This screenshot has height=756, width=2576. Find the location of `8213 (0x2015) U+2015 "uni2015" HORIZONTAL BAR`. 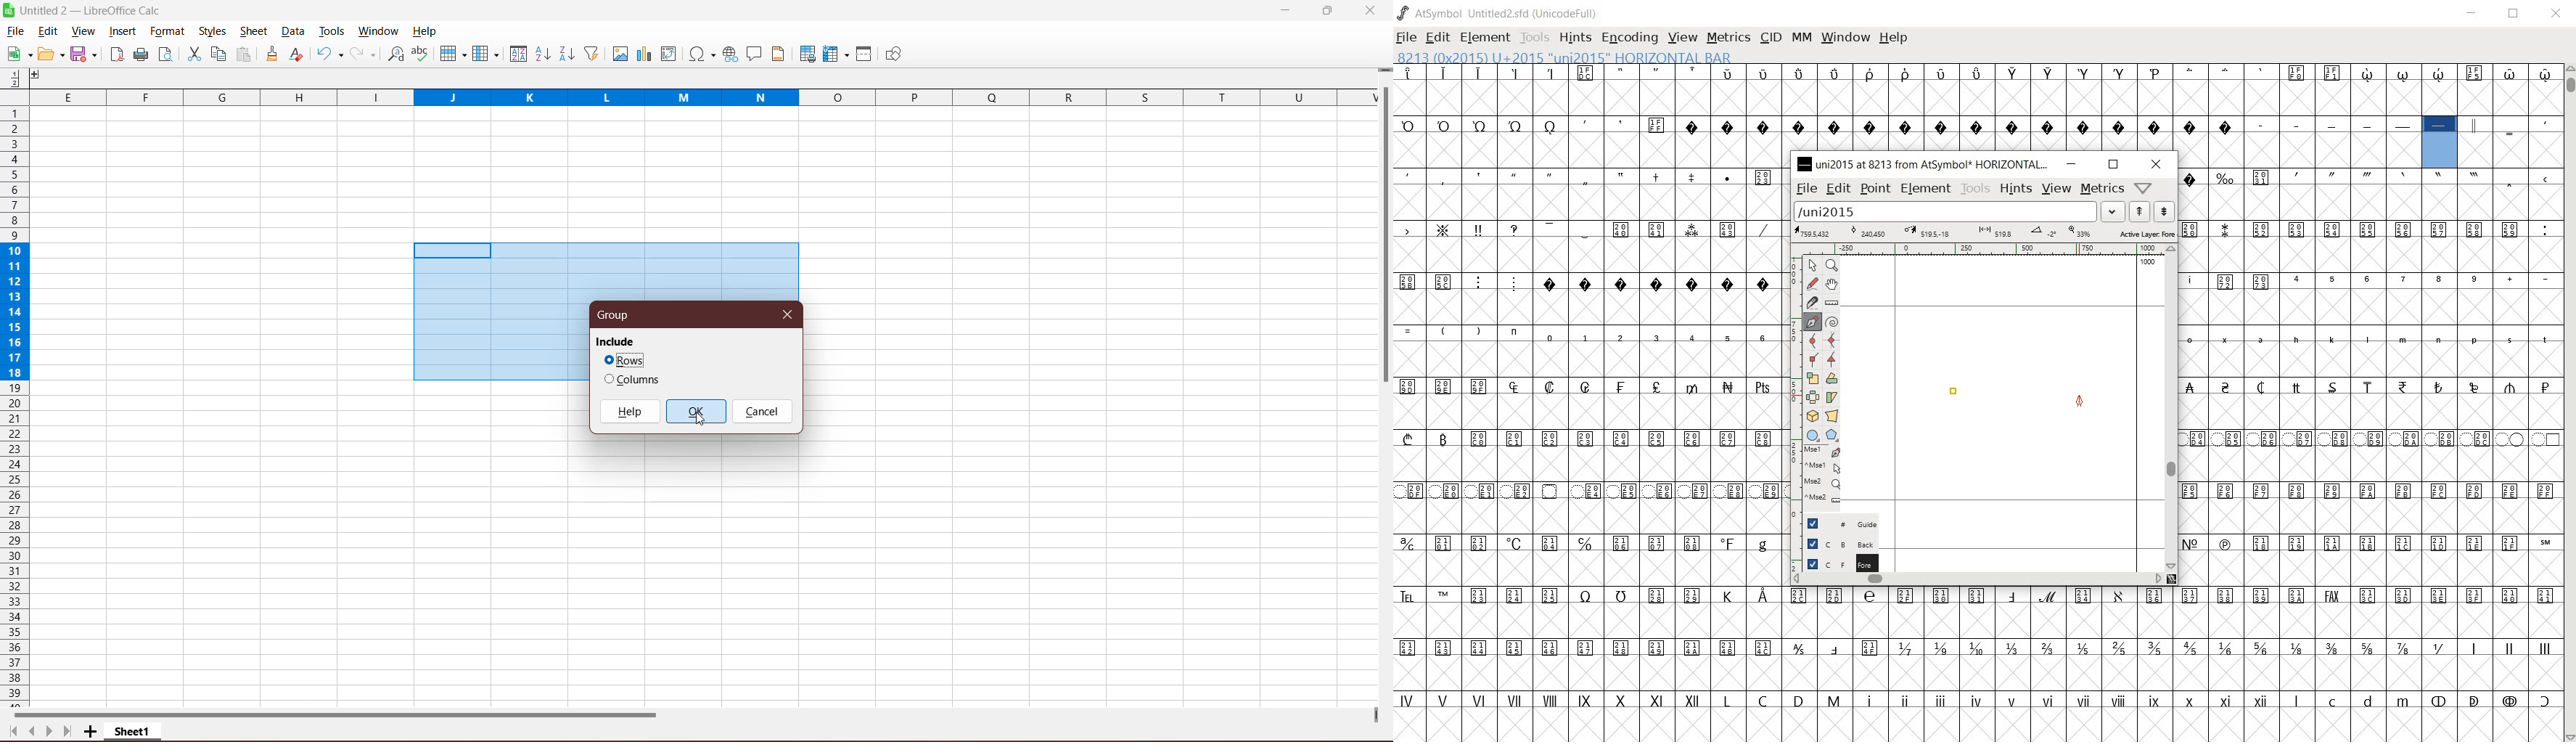

8213 (0x2015) U+2015 "uni2015" HORIZONTAL BAR is located at coordinates (1563, 57).